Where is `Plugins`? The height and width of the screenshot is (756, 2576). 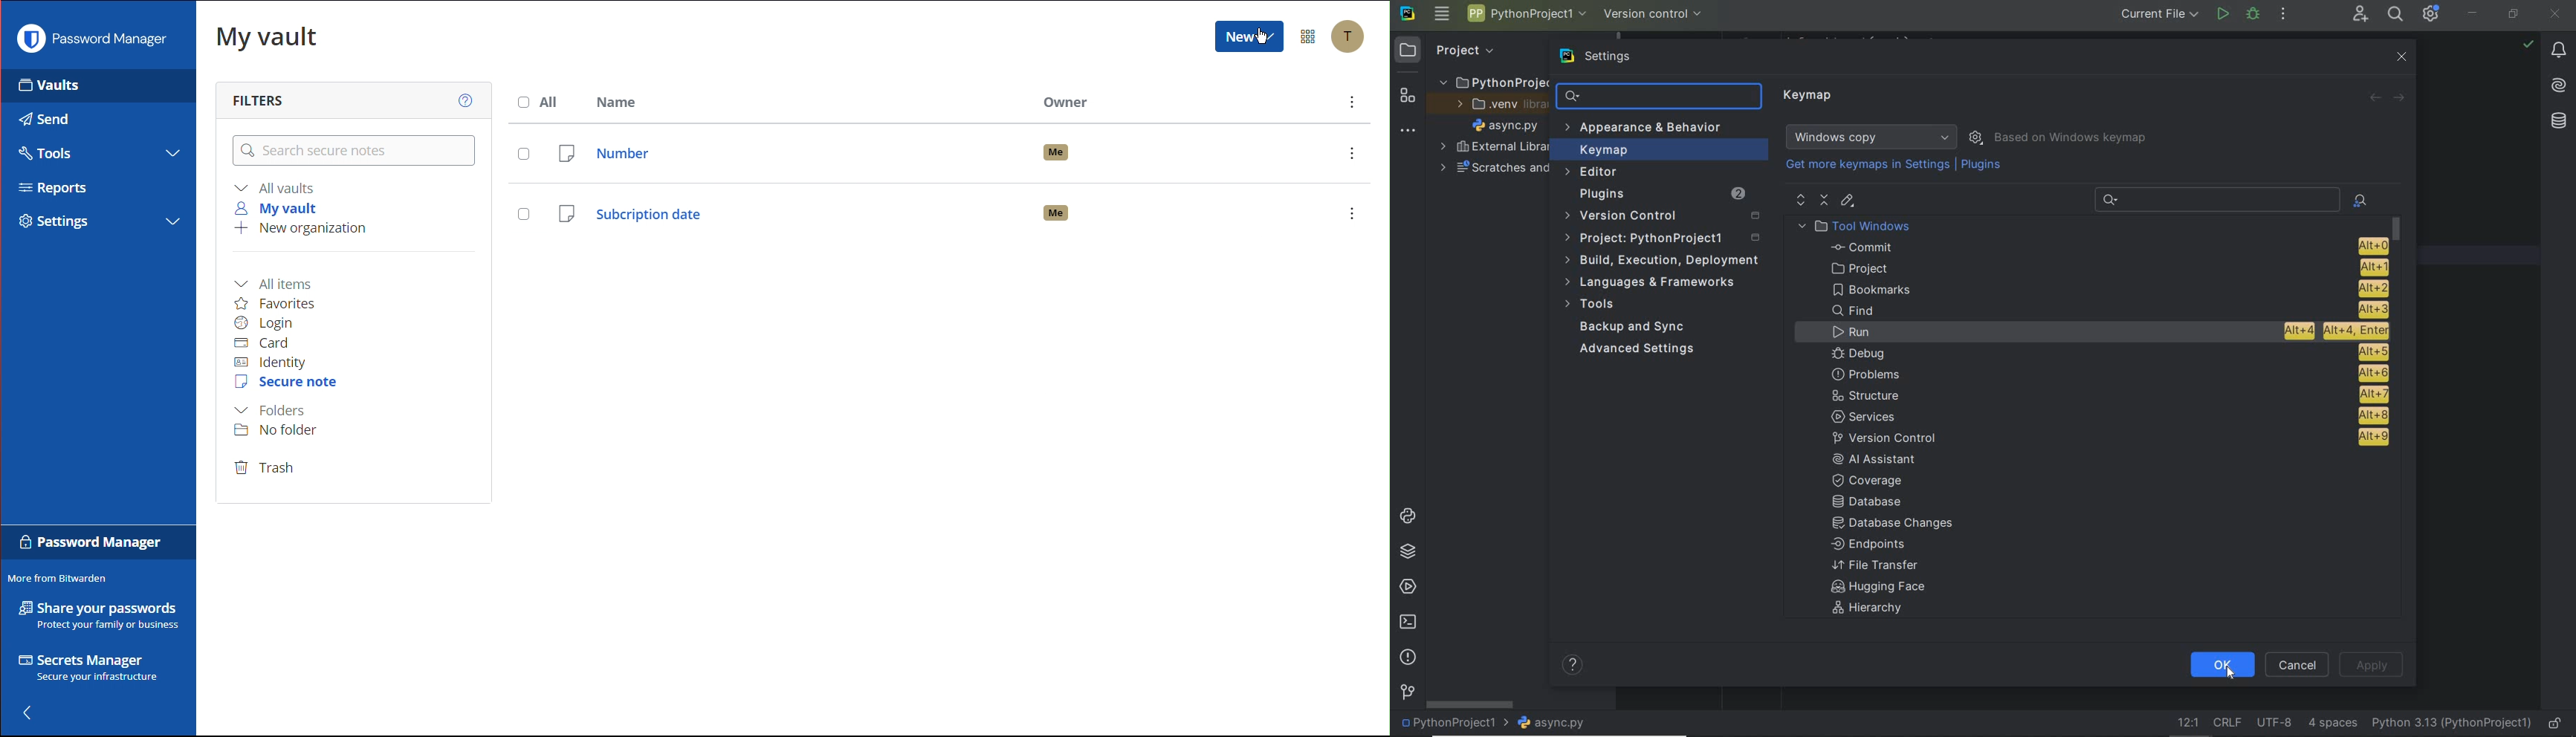 Plugins is located at coordinates (1660, 194).